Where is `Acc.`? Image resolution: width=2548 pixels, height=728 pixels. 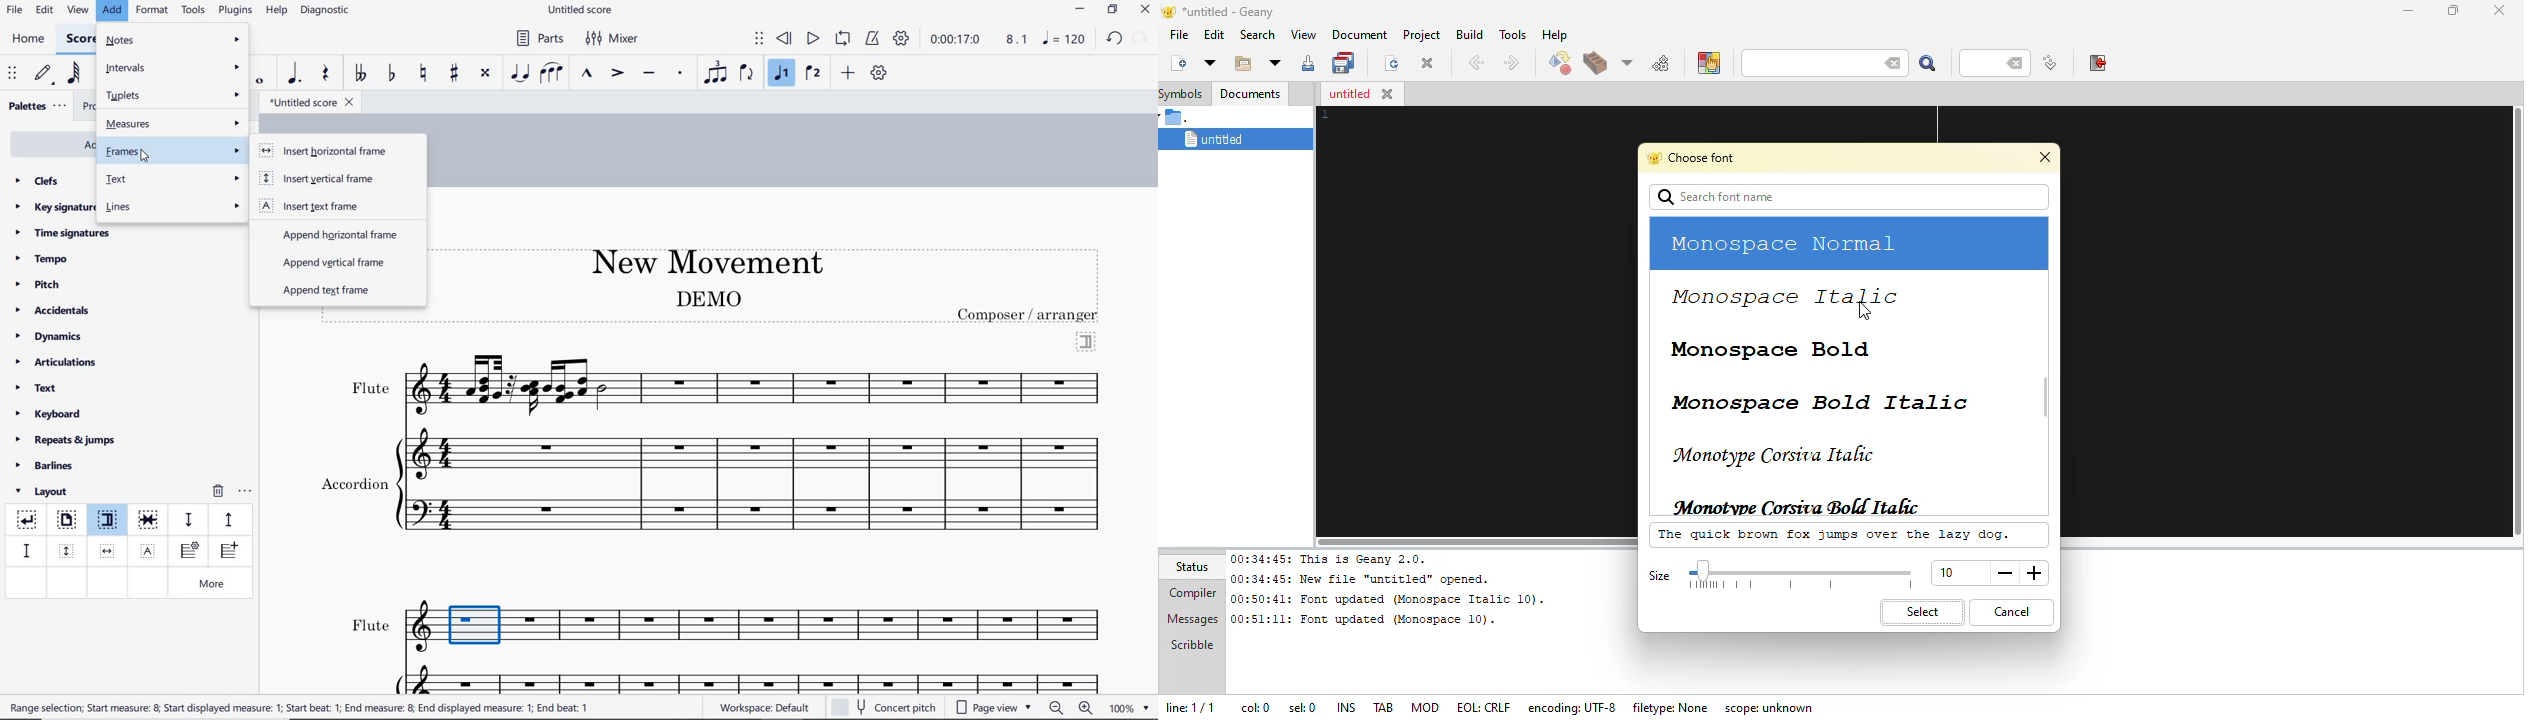
Acc. is located at coordinates (759, 678).